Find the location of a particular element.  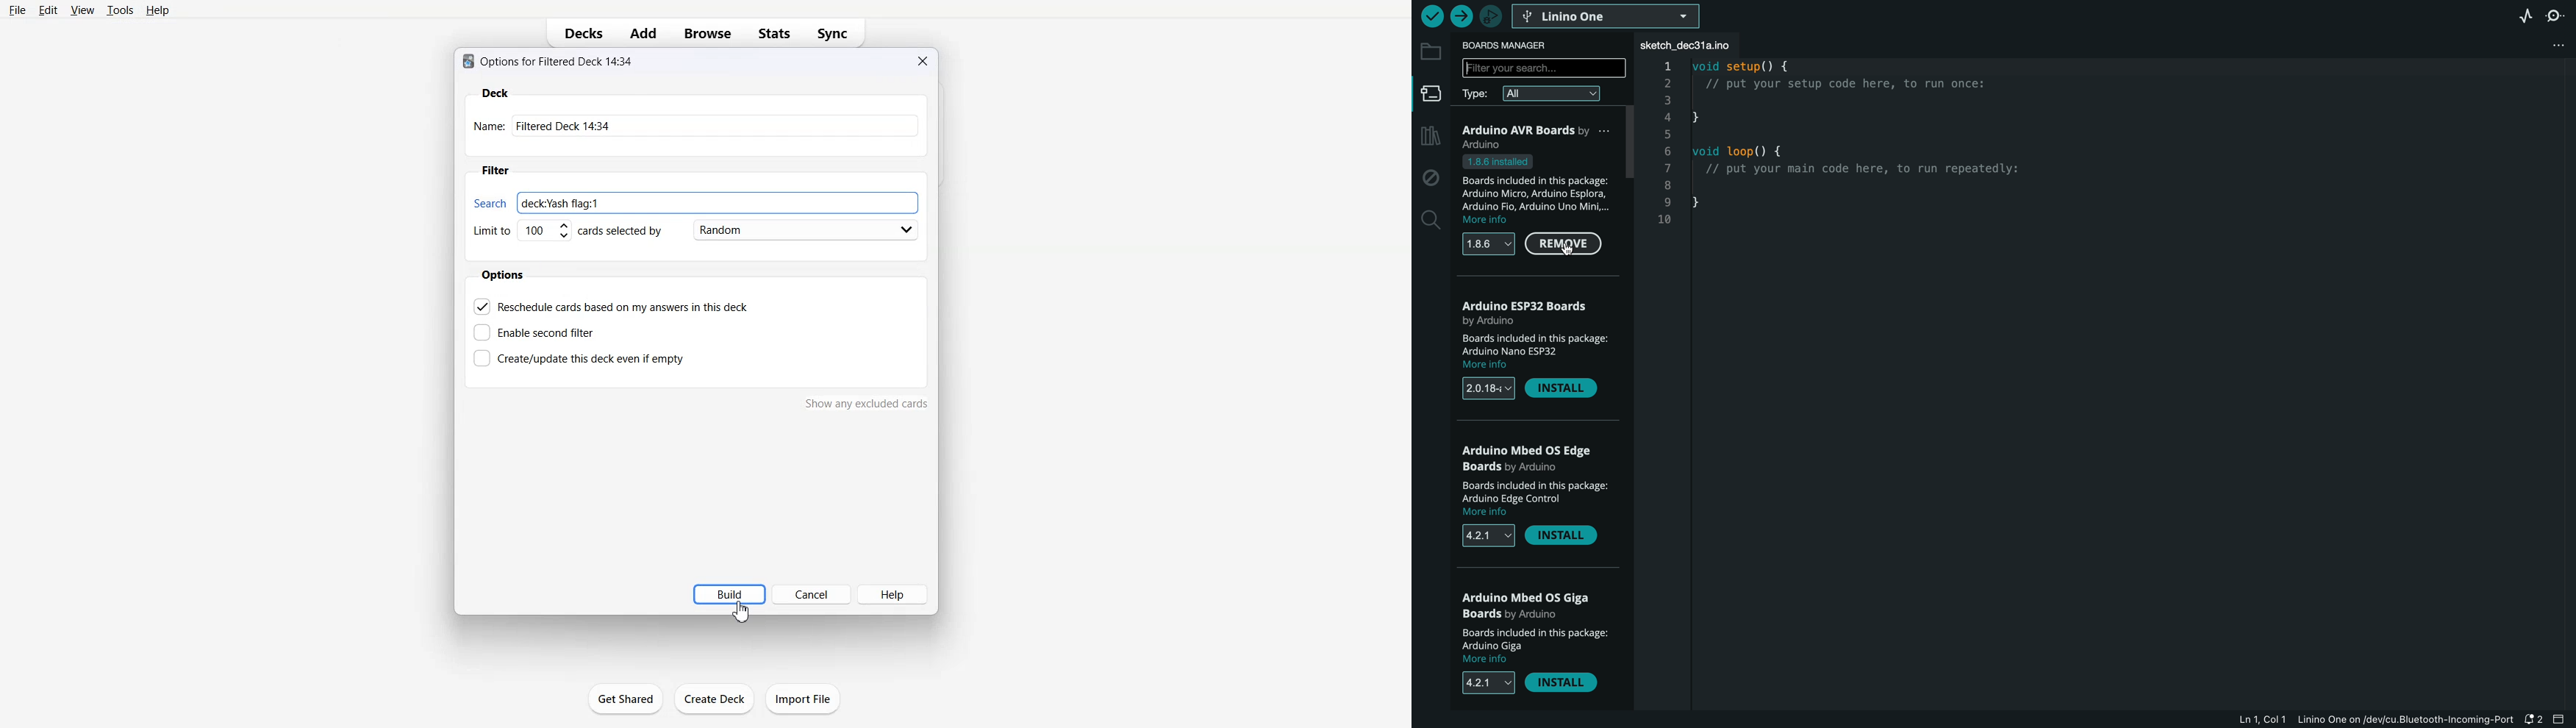

Options is located at coordinates (503, 275).